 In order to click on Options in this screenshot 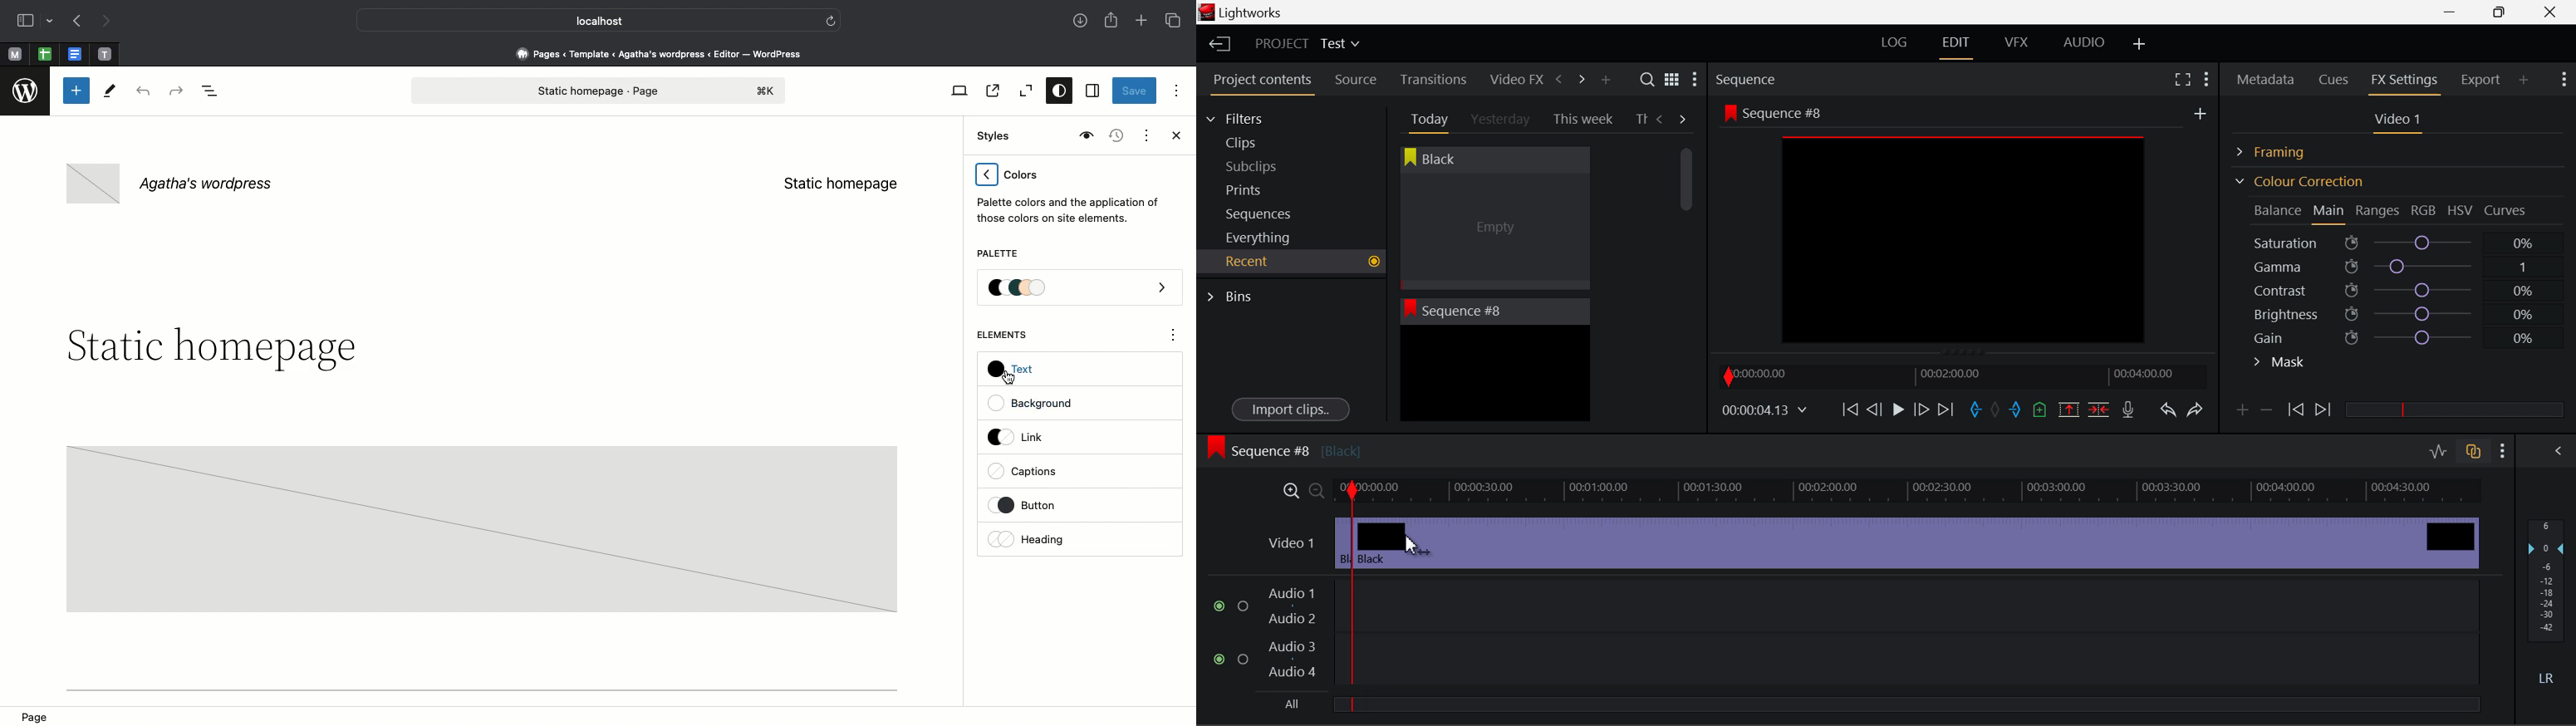, I will do `click(1176, 90)`.